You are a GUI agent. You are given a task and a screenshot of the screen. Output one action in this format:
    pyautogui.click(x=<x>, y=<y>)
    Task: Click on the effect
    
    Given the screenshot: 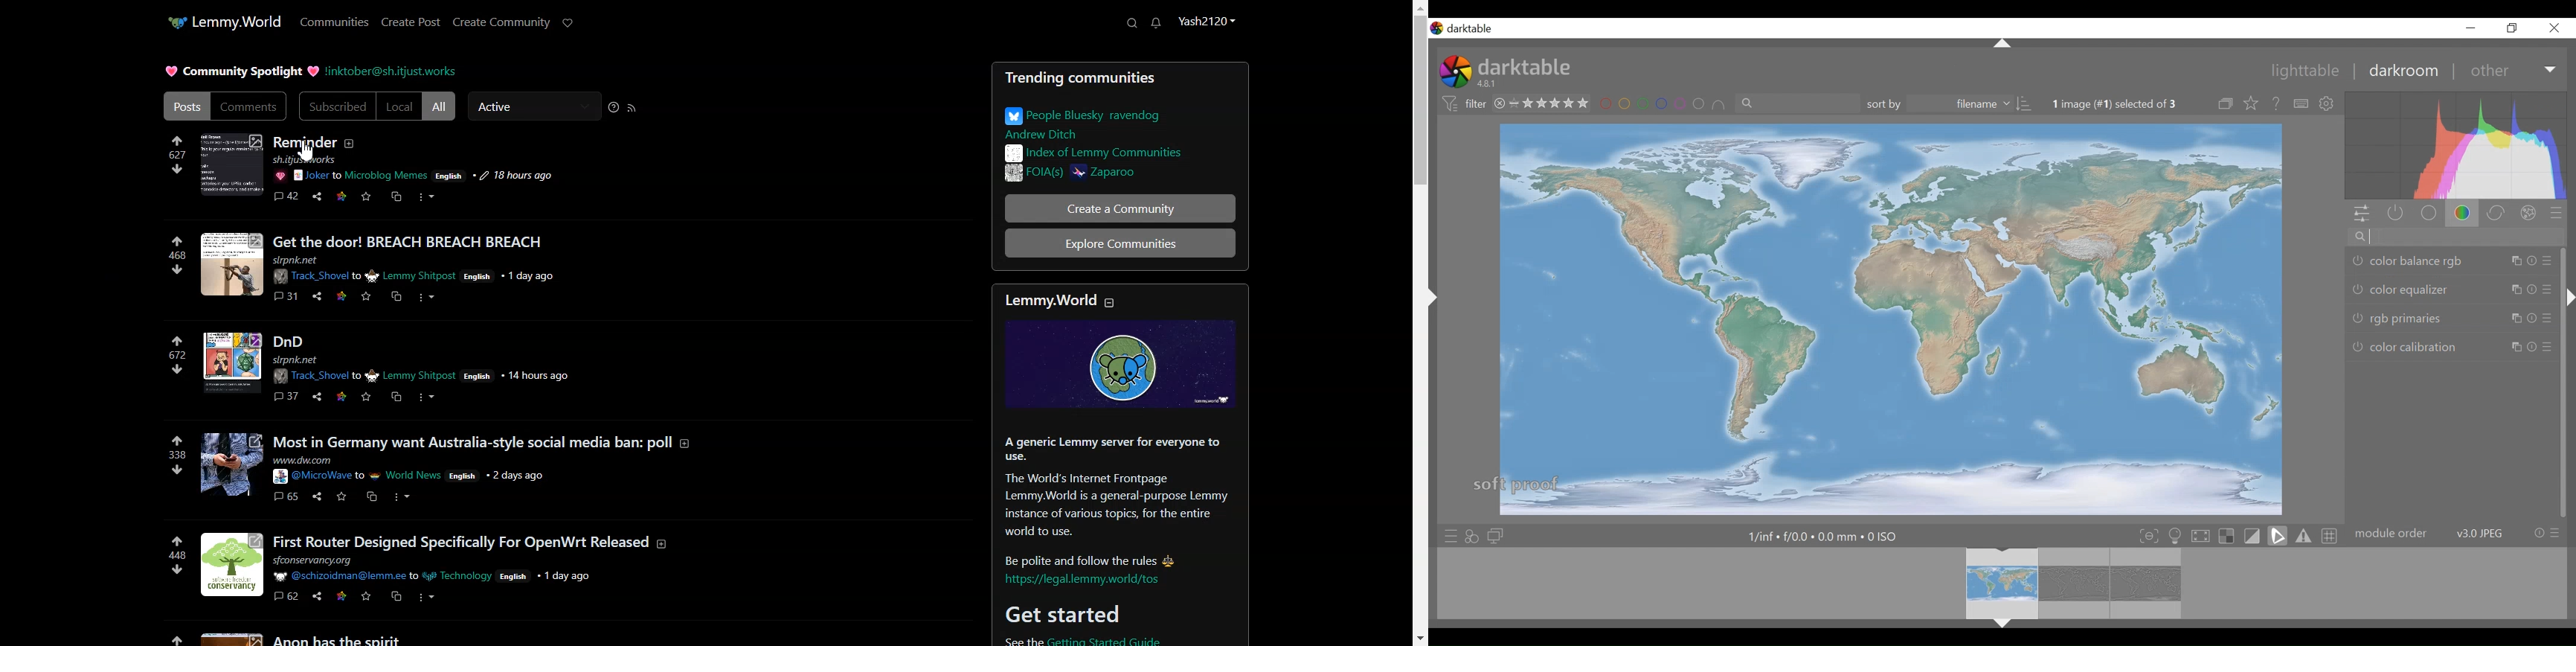 What is the action you would take?
    pyautogui.click(x=2531, y=212)
    